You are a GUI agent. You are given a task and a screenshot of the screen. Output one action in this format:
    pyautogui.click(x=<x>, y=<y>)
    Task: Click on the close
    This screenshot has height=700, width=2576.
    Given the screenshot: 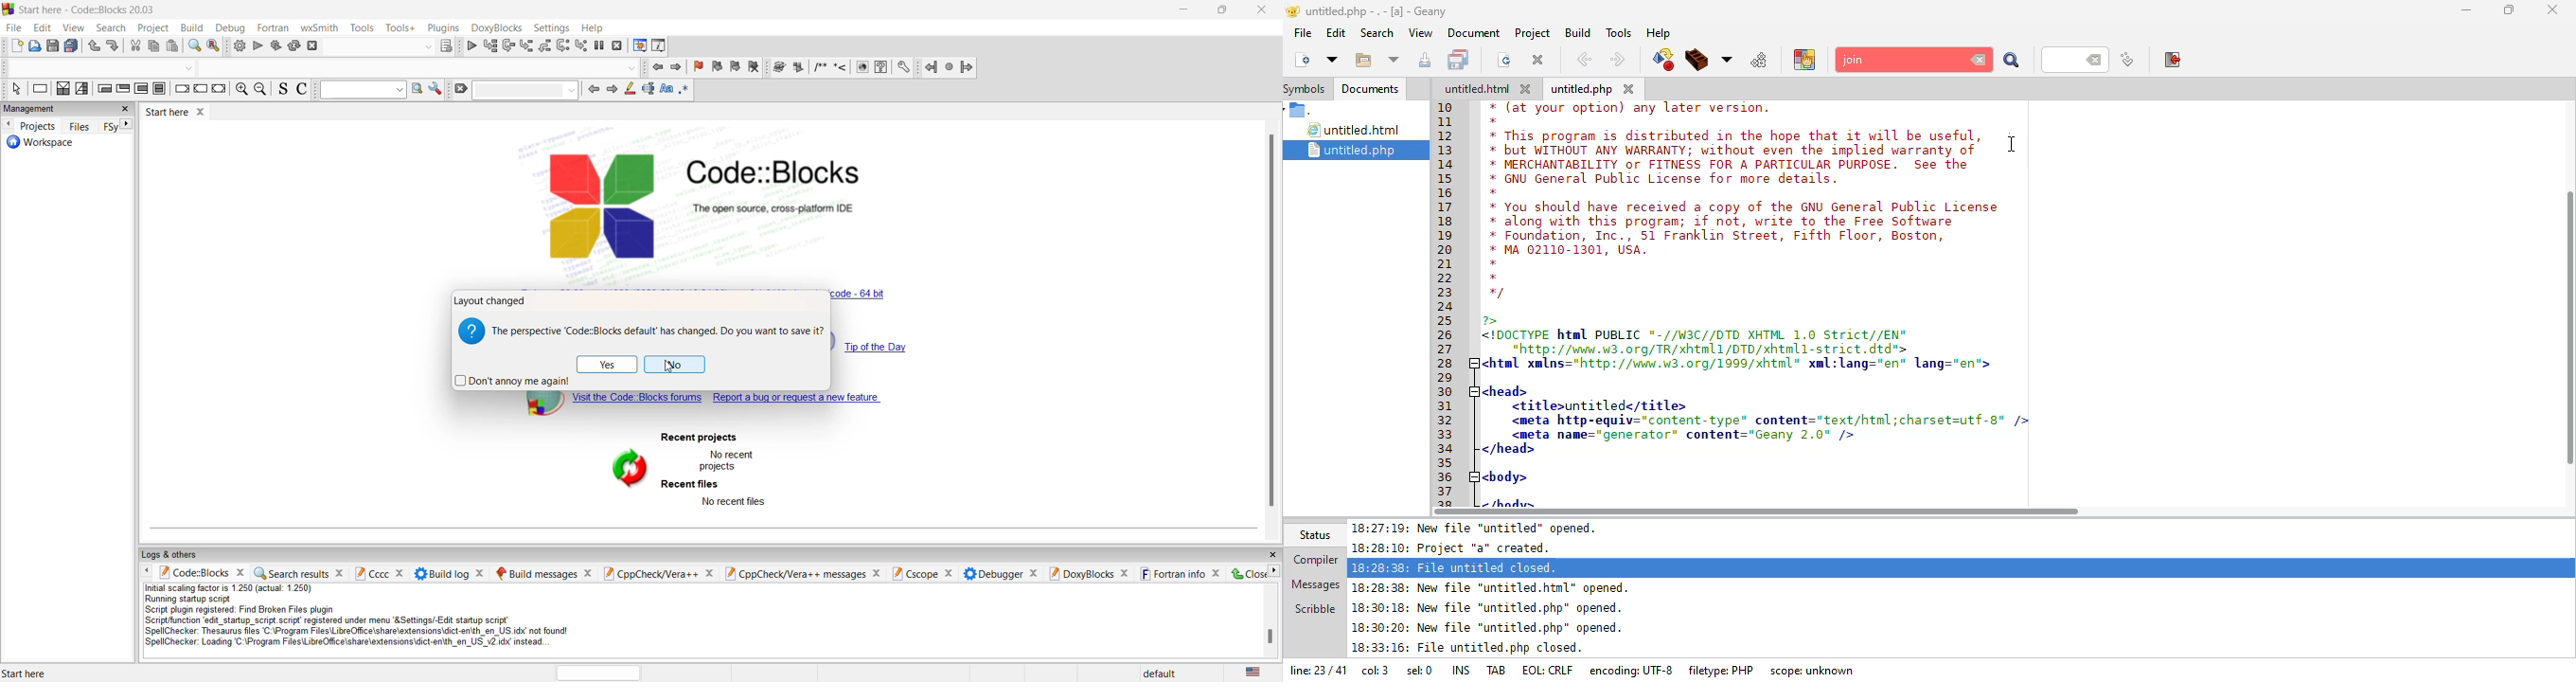 What is the action you would take?
    pyautogui.click(x=587, y=572)
    